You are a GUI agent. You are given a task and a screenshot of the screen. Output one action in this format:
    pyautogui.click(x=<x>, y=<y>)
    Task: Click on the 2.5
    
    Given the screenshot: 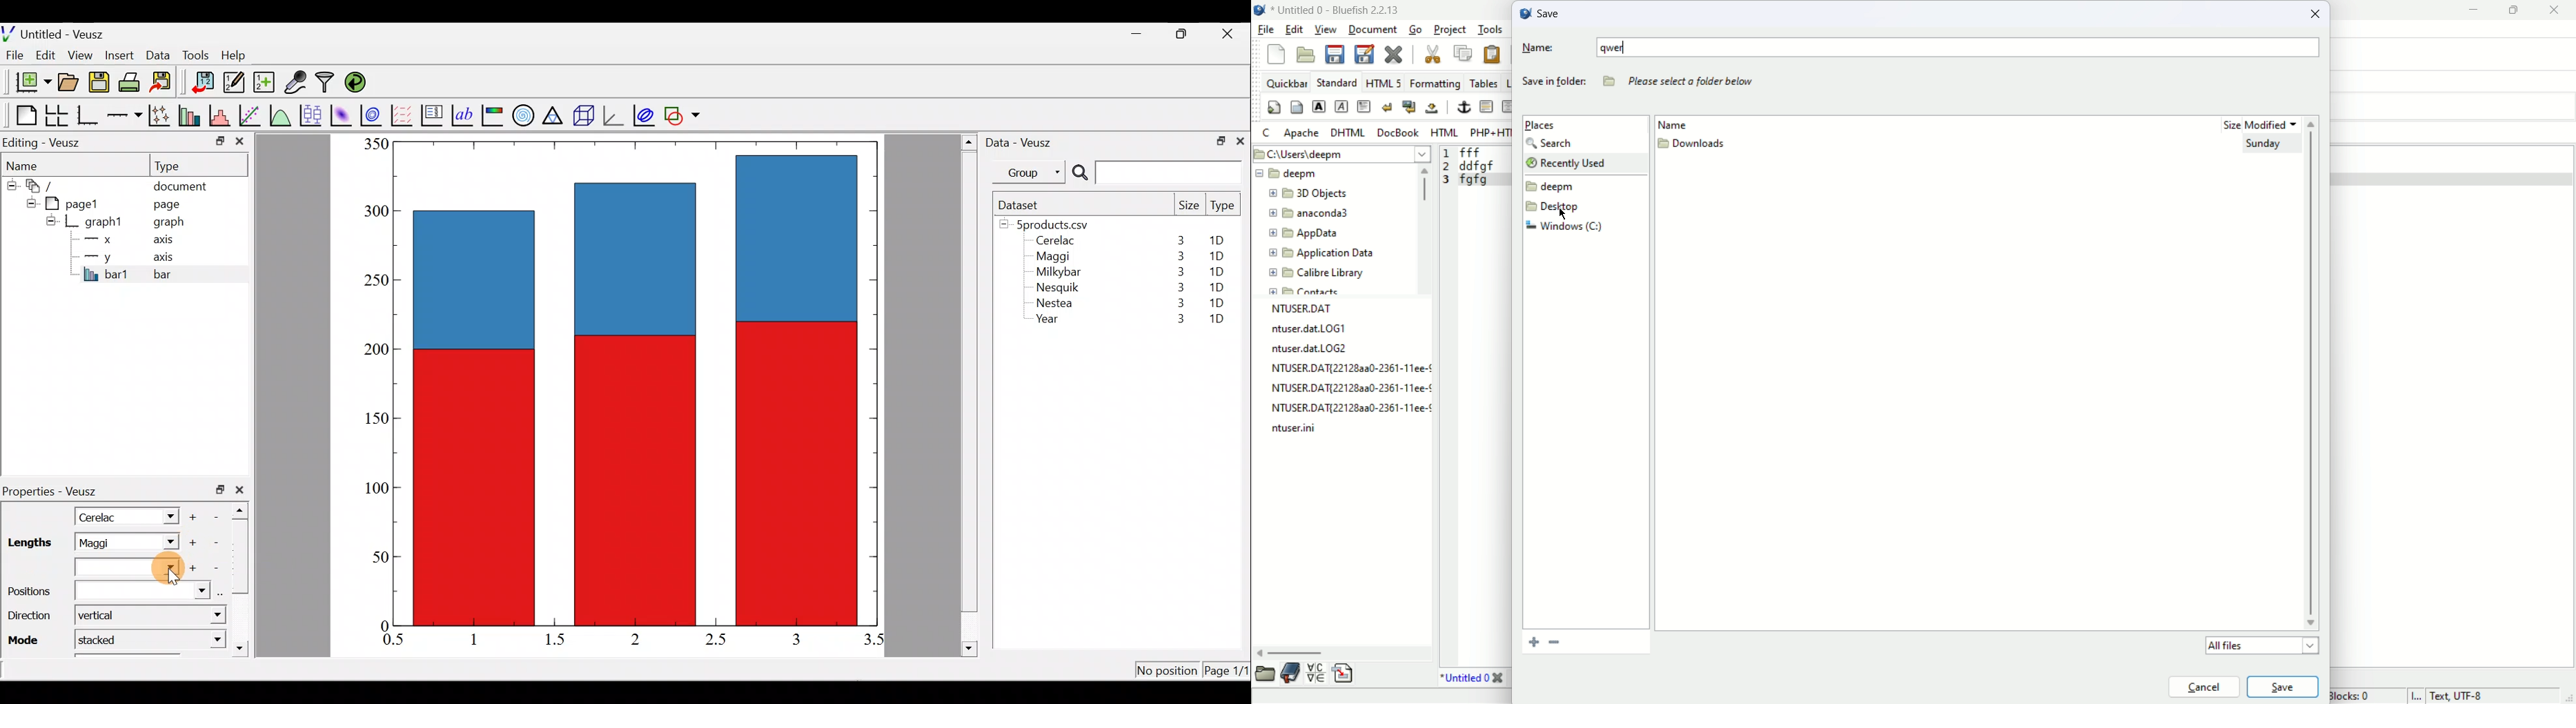 What is the action you would take?
    pyautogui.click(x=716, y=639)
    